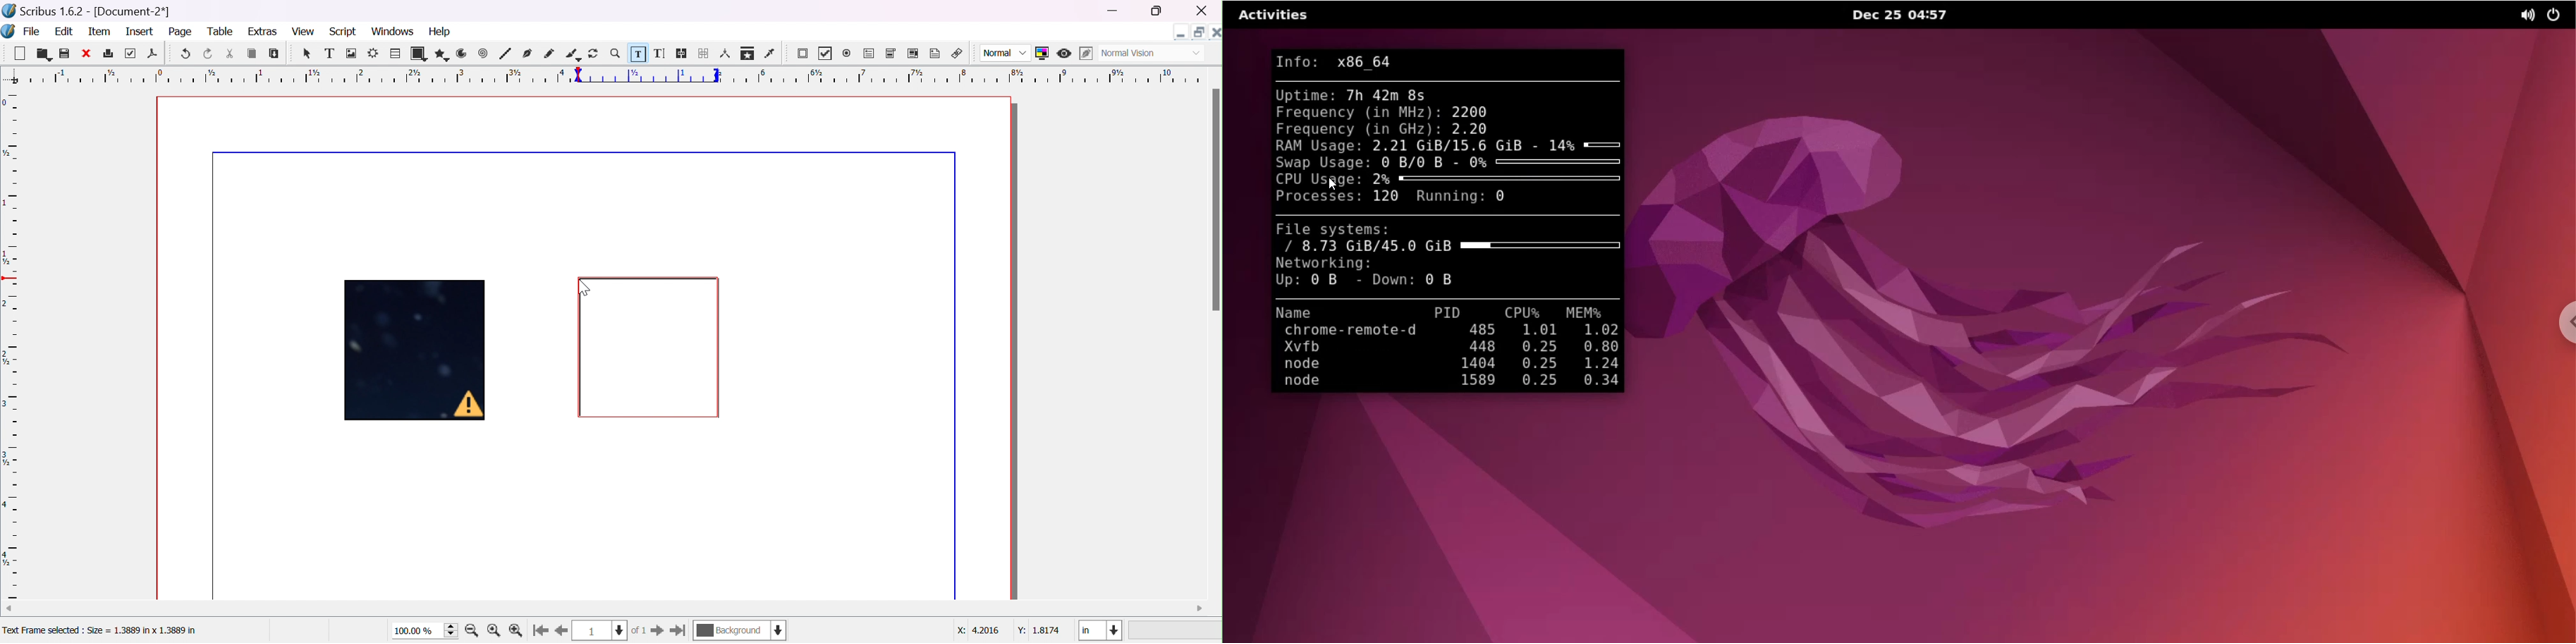  I want to click on measurements, so click(725, 54).